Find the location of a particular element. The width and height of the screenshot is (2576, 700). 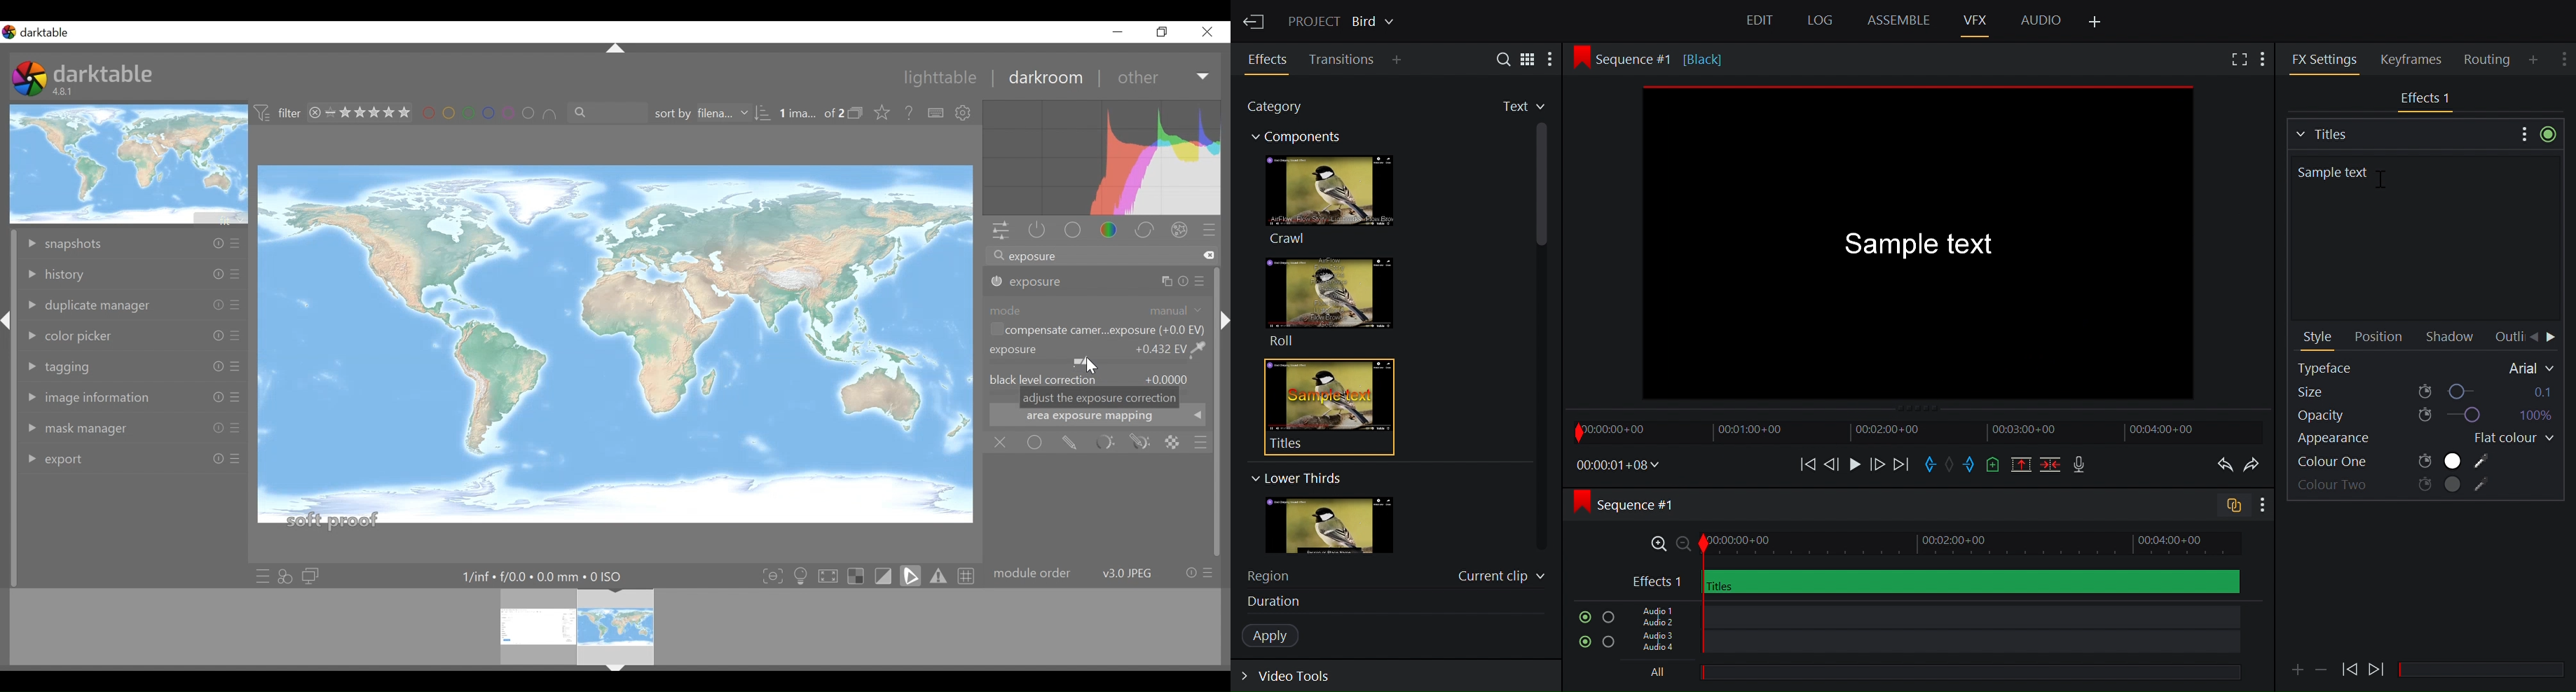

minimize is located at coordinates (1117, 31).